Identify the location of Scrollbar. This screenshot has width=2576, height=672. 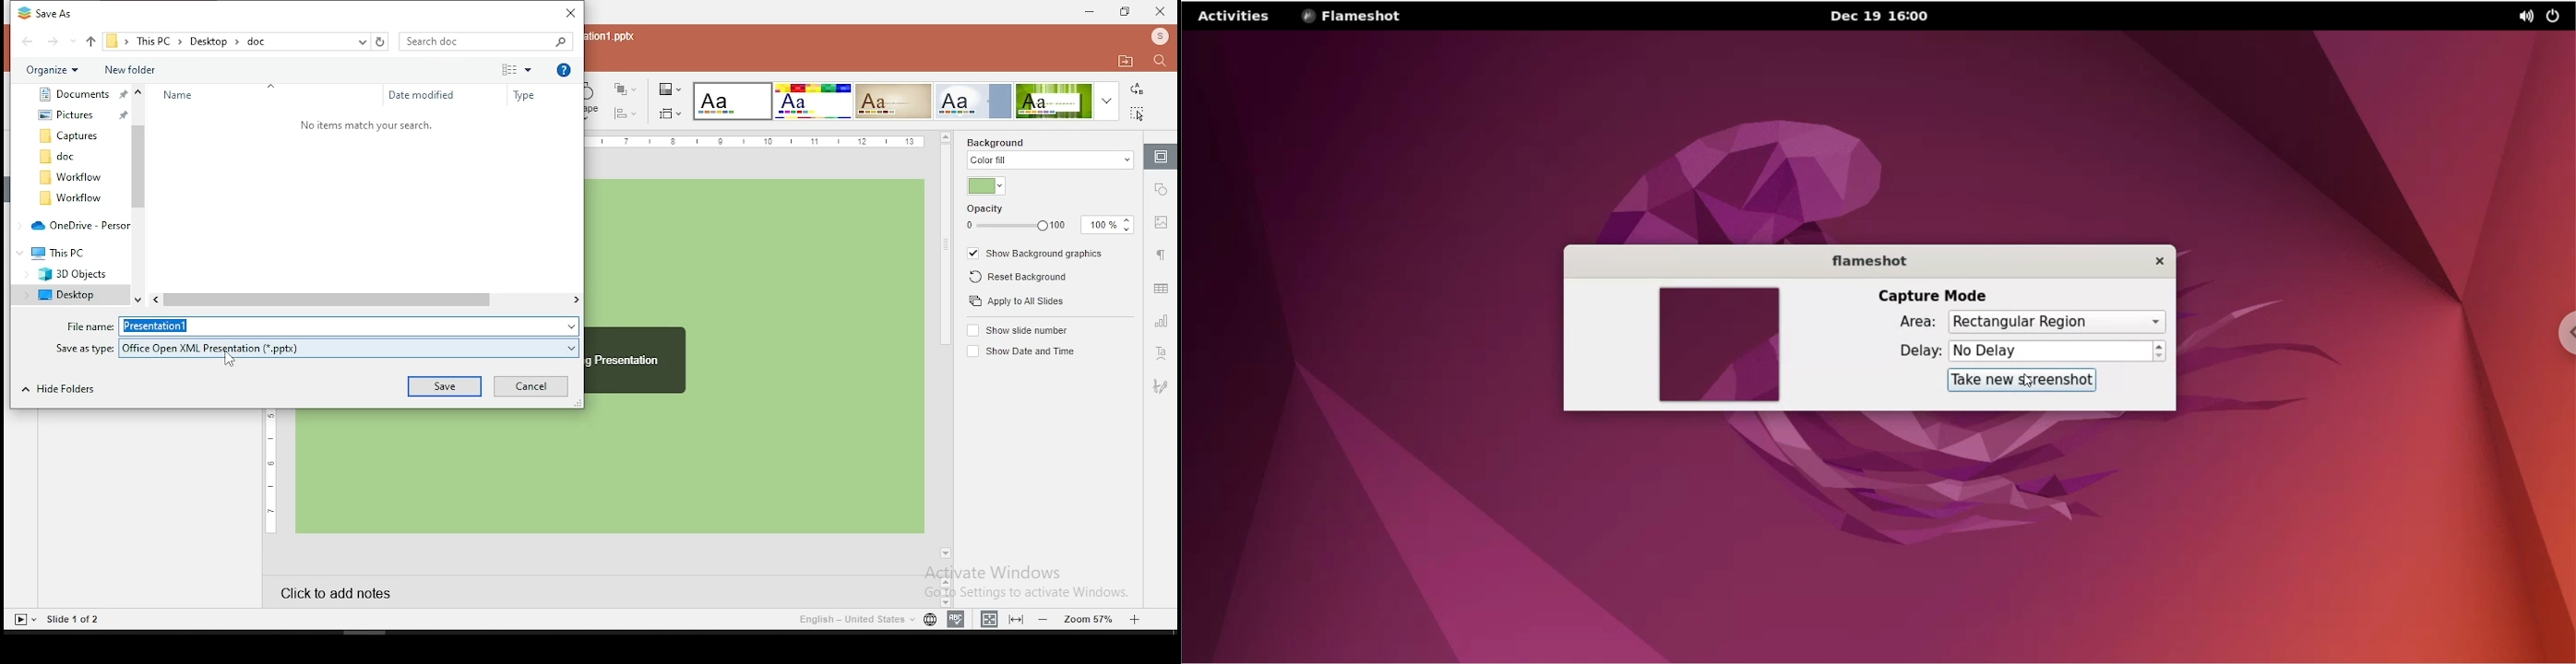
(943, 588).